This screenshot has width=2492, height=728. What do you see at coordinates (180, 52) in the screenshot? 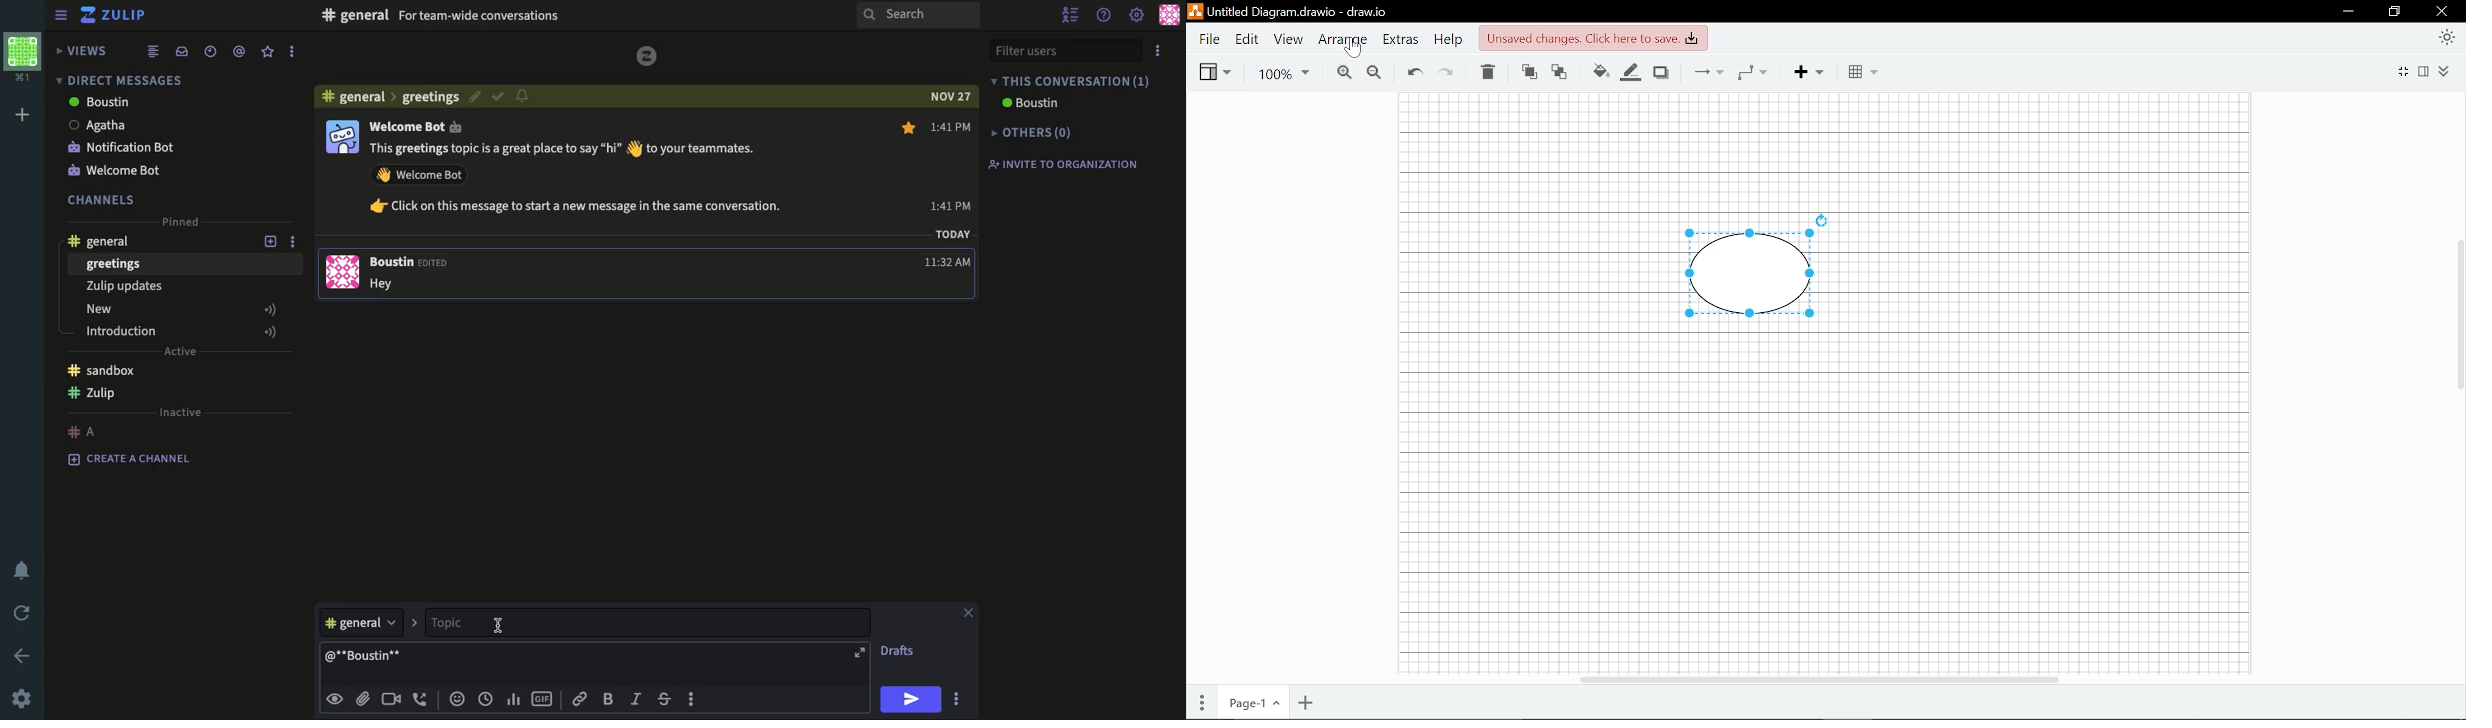
I see `inbox` at bounding box center [180, 52].